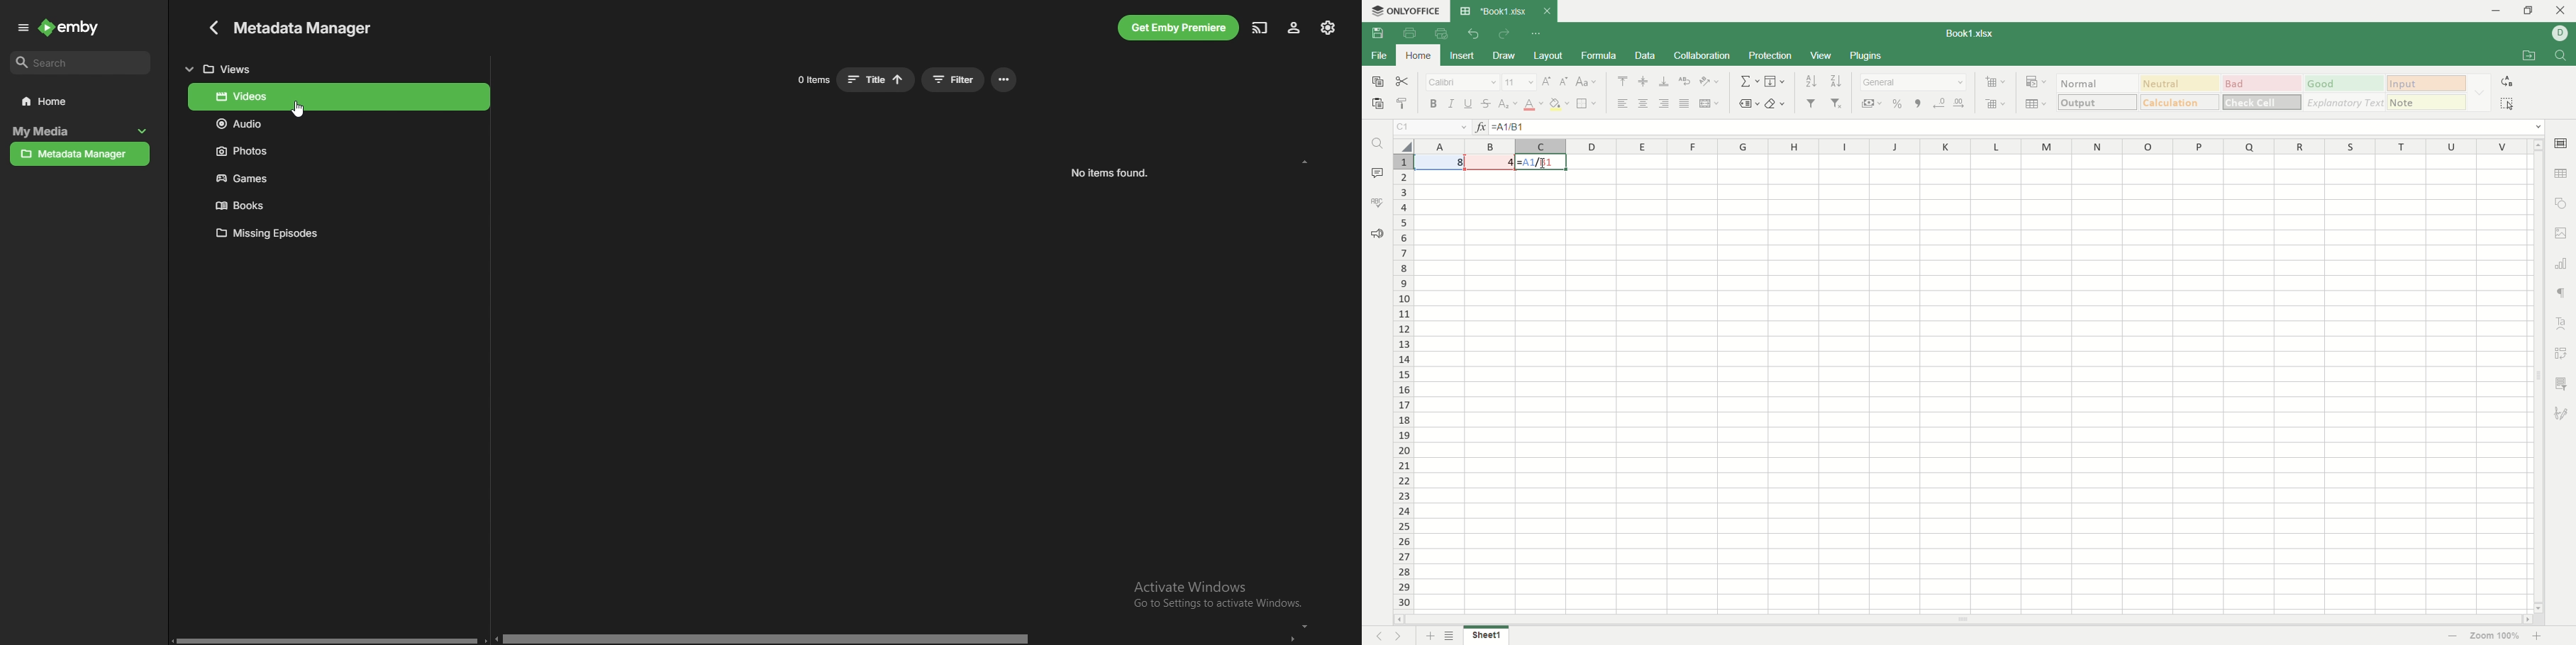 The image size is (2576, 672). I want to click on paste, so click(1403, 104).